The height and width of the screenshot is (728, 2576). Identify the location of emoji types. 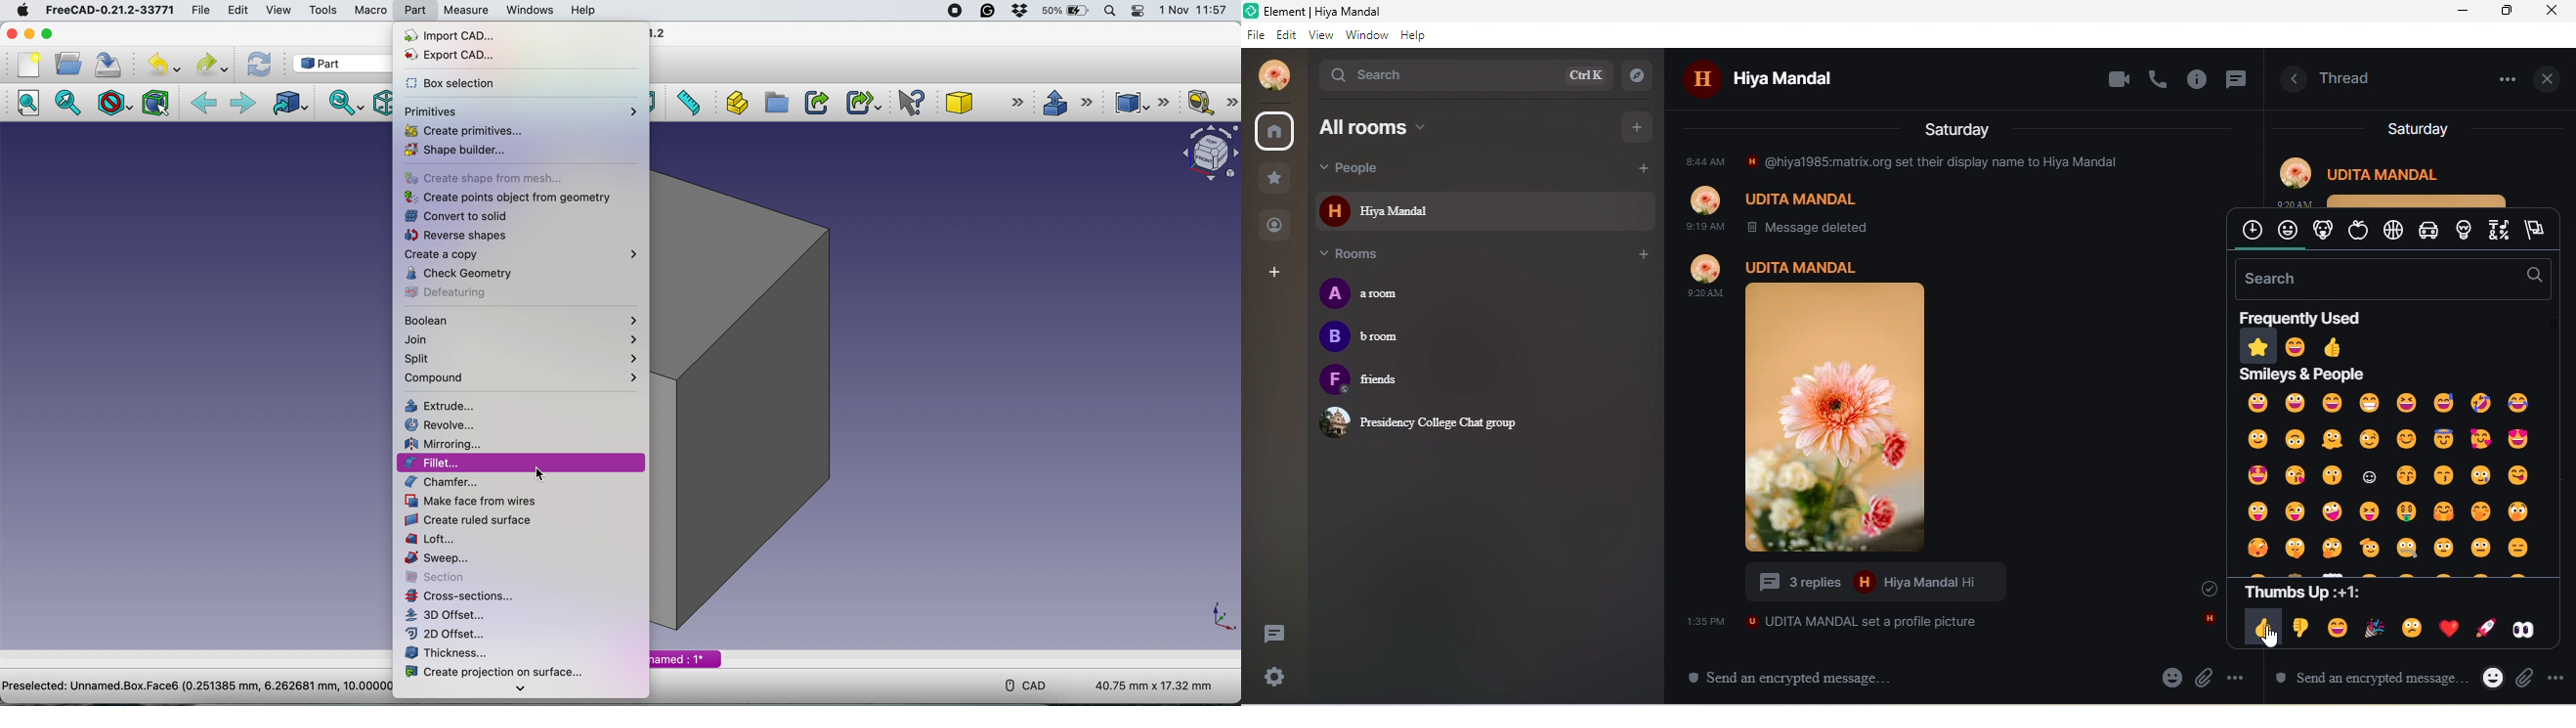
(2392, 231).